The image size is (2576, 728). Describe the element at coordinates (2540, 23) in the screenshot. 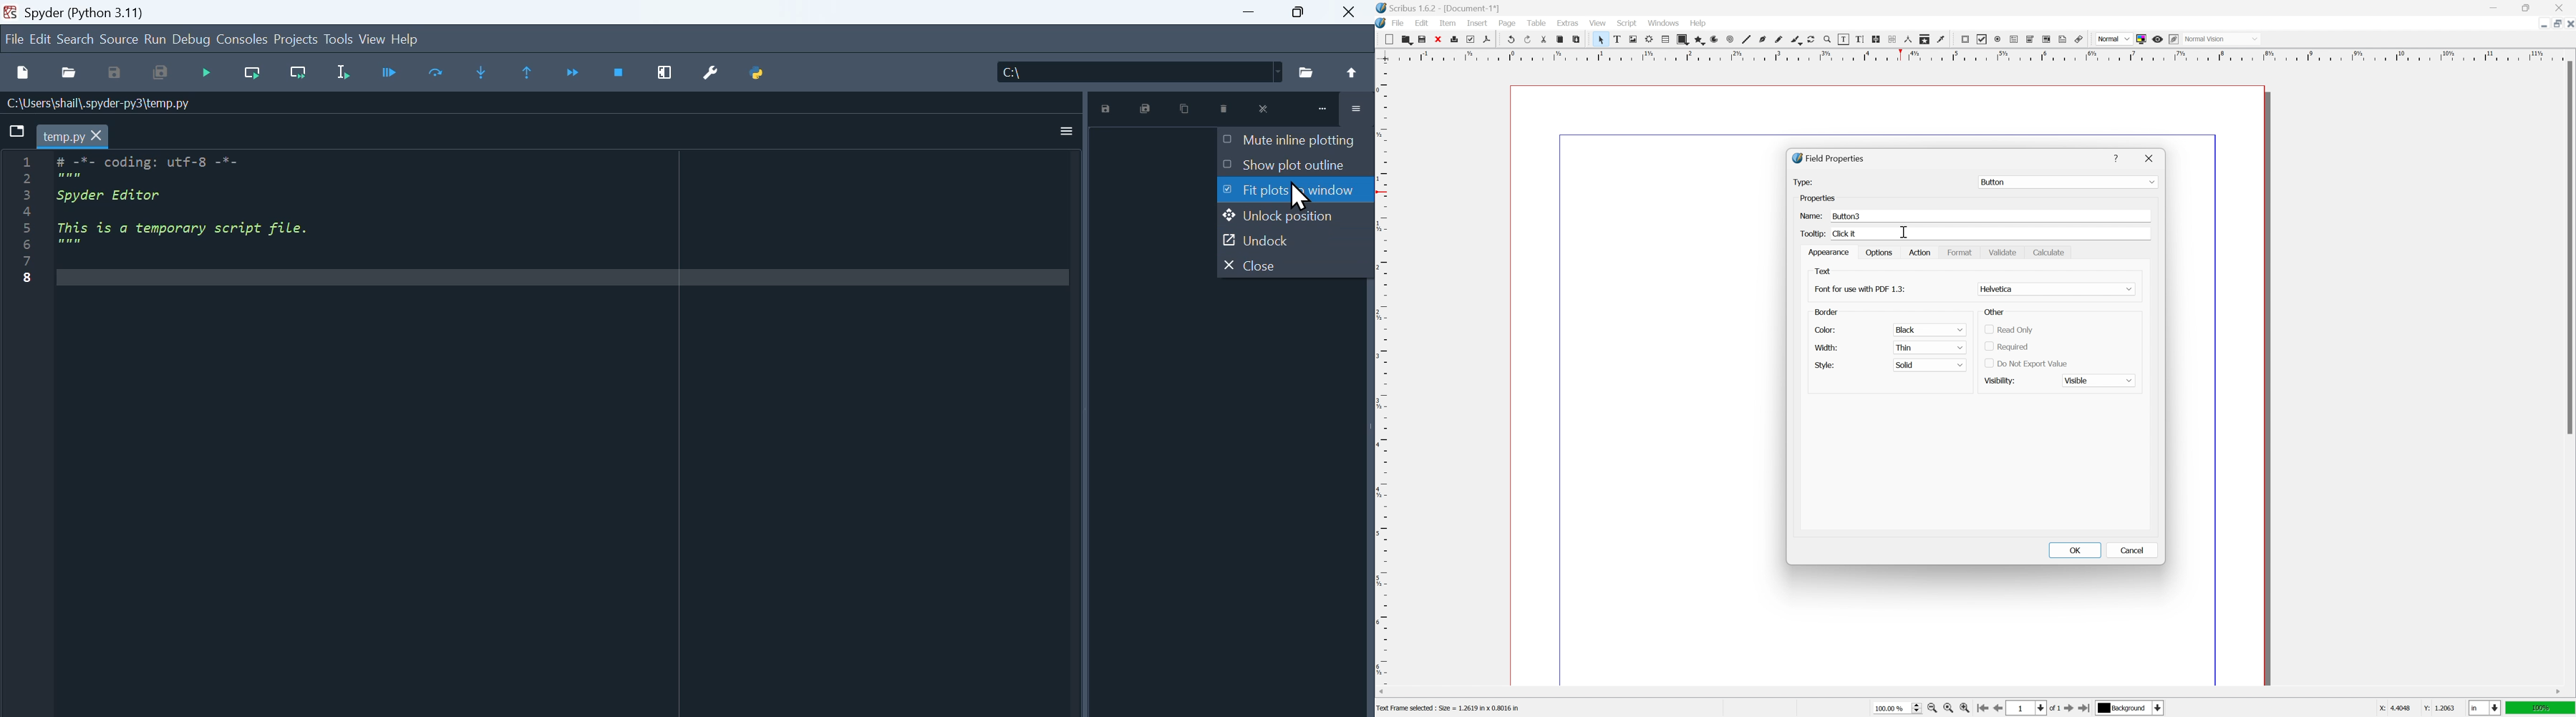

I see `minimize` at that location.